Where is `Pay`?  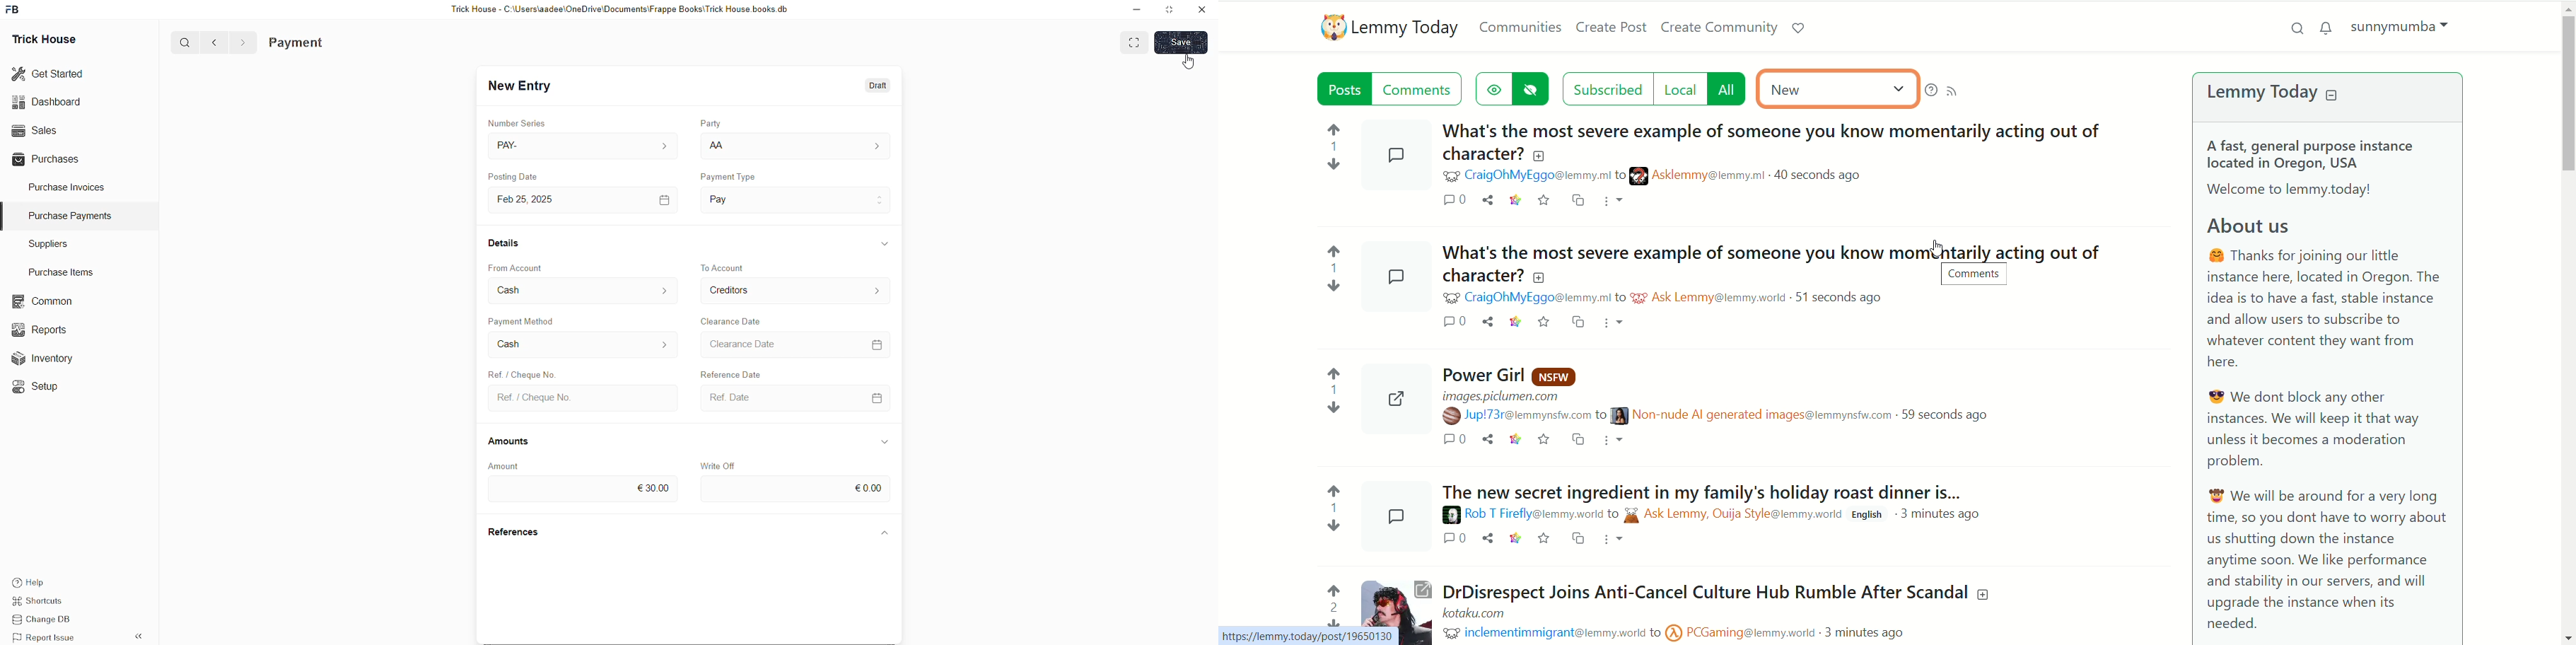
Pay is located at coordinates (742, 196).